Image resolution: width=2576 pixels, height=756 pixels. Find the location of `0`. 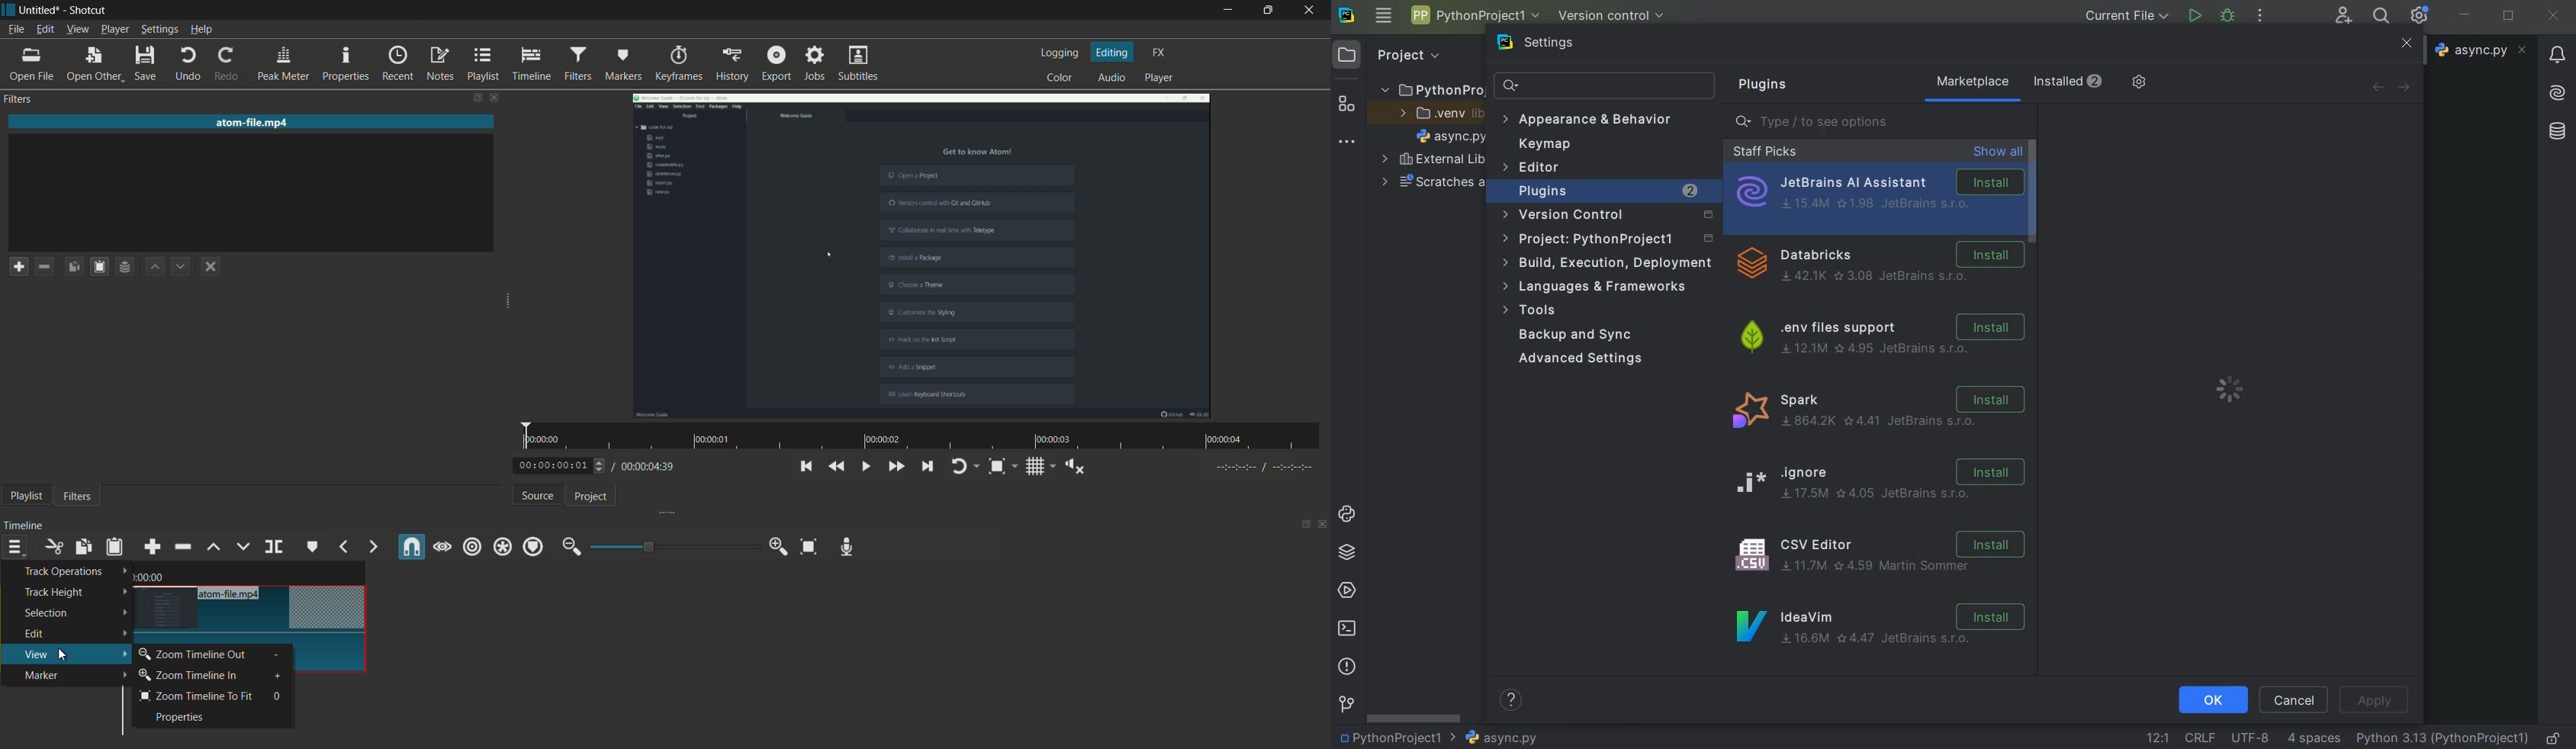

0 is located at coordinates (280, 698).